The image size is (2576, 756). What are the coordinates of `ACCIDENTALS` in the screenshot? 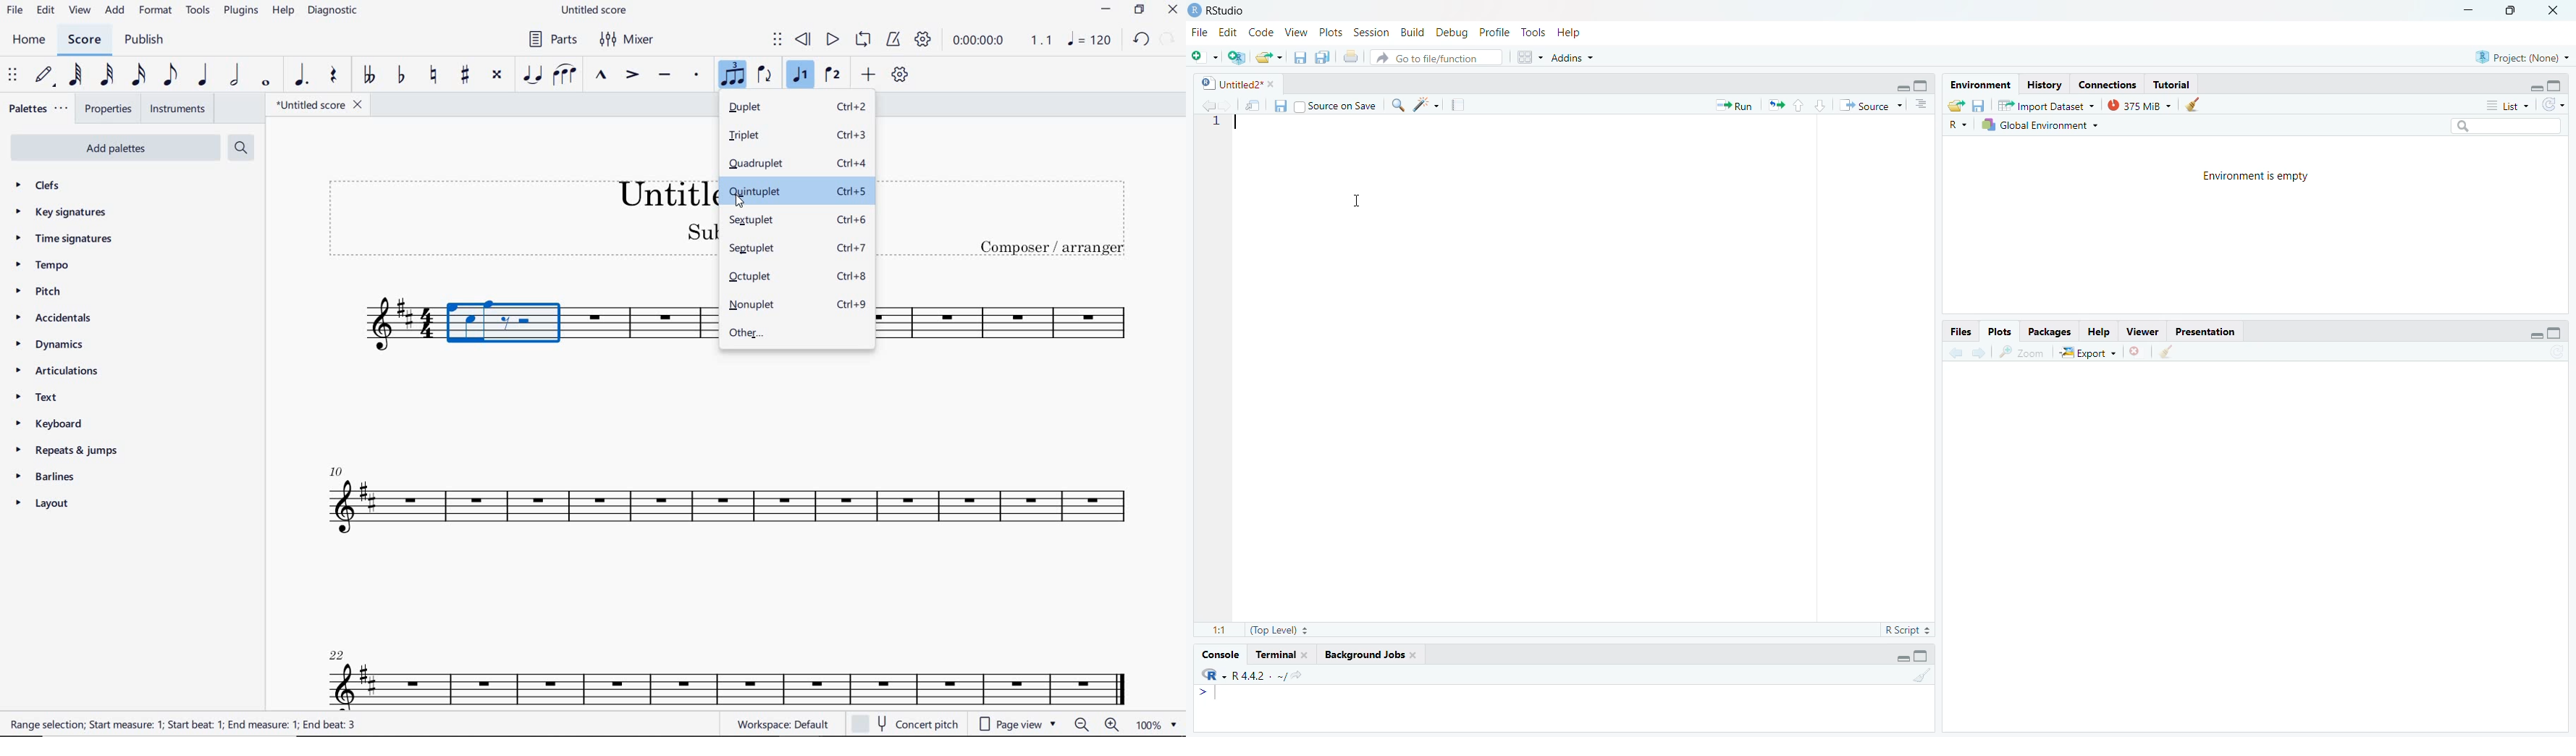 It's located at (63, 318).